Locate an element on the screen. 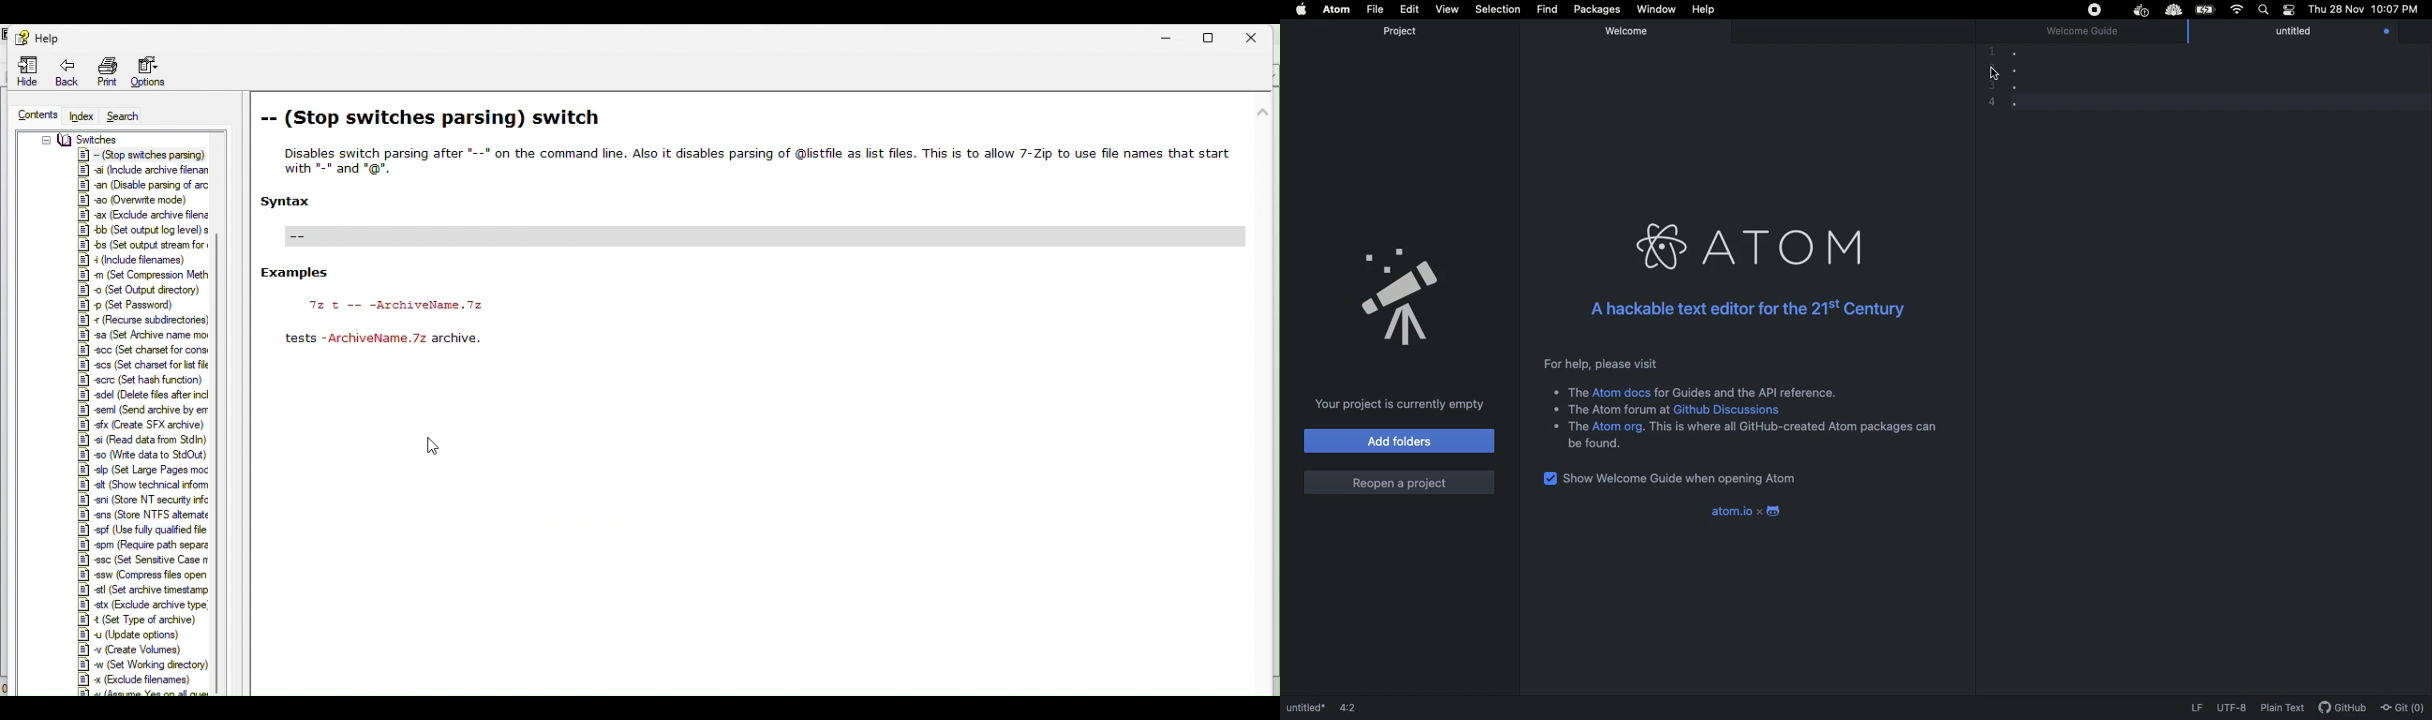 This screenshot has height=728, width=2436. Add folders is located at coordinates (1398, 441).